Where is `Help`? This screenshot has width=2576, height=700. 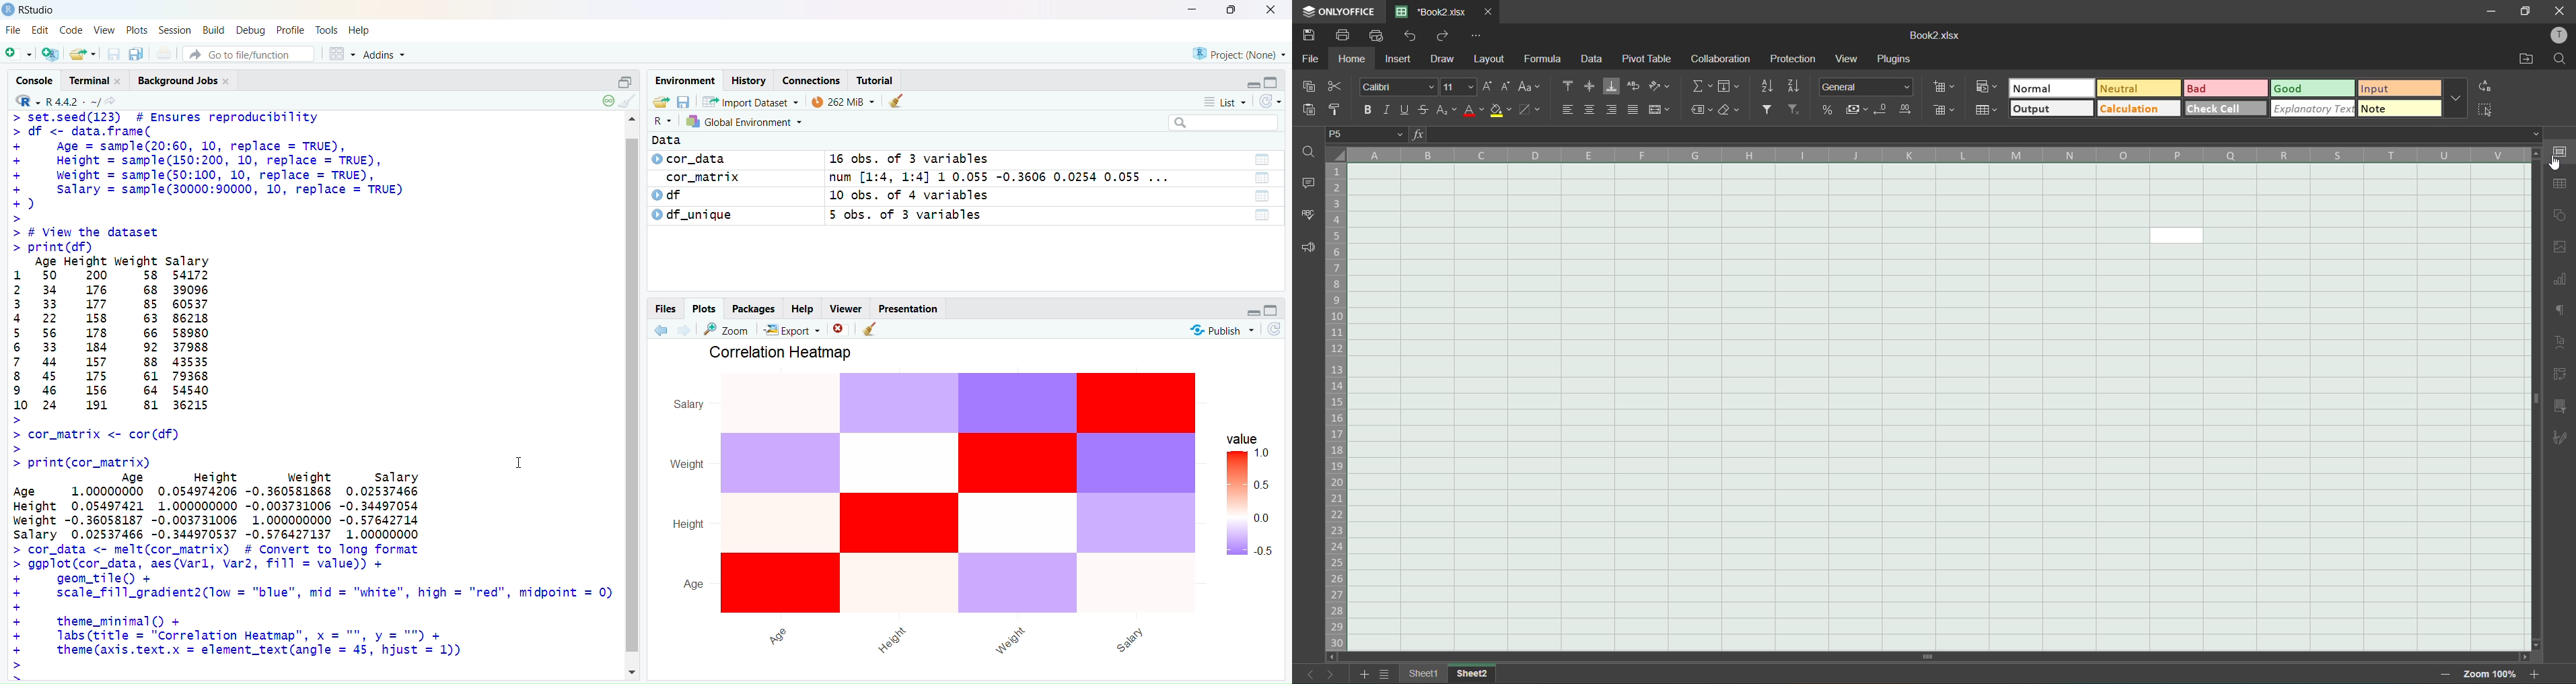
Help is located at coordinates (803, 307).